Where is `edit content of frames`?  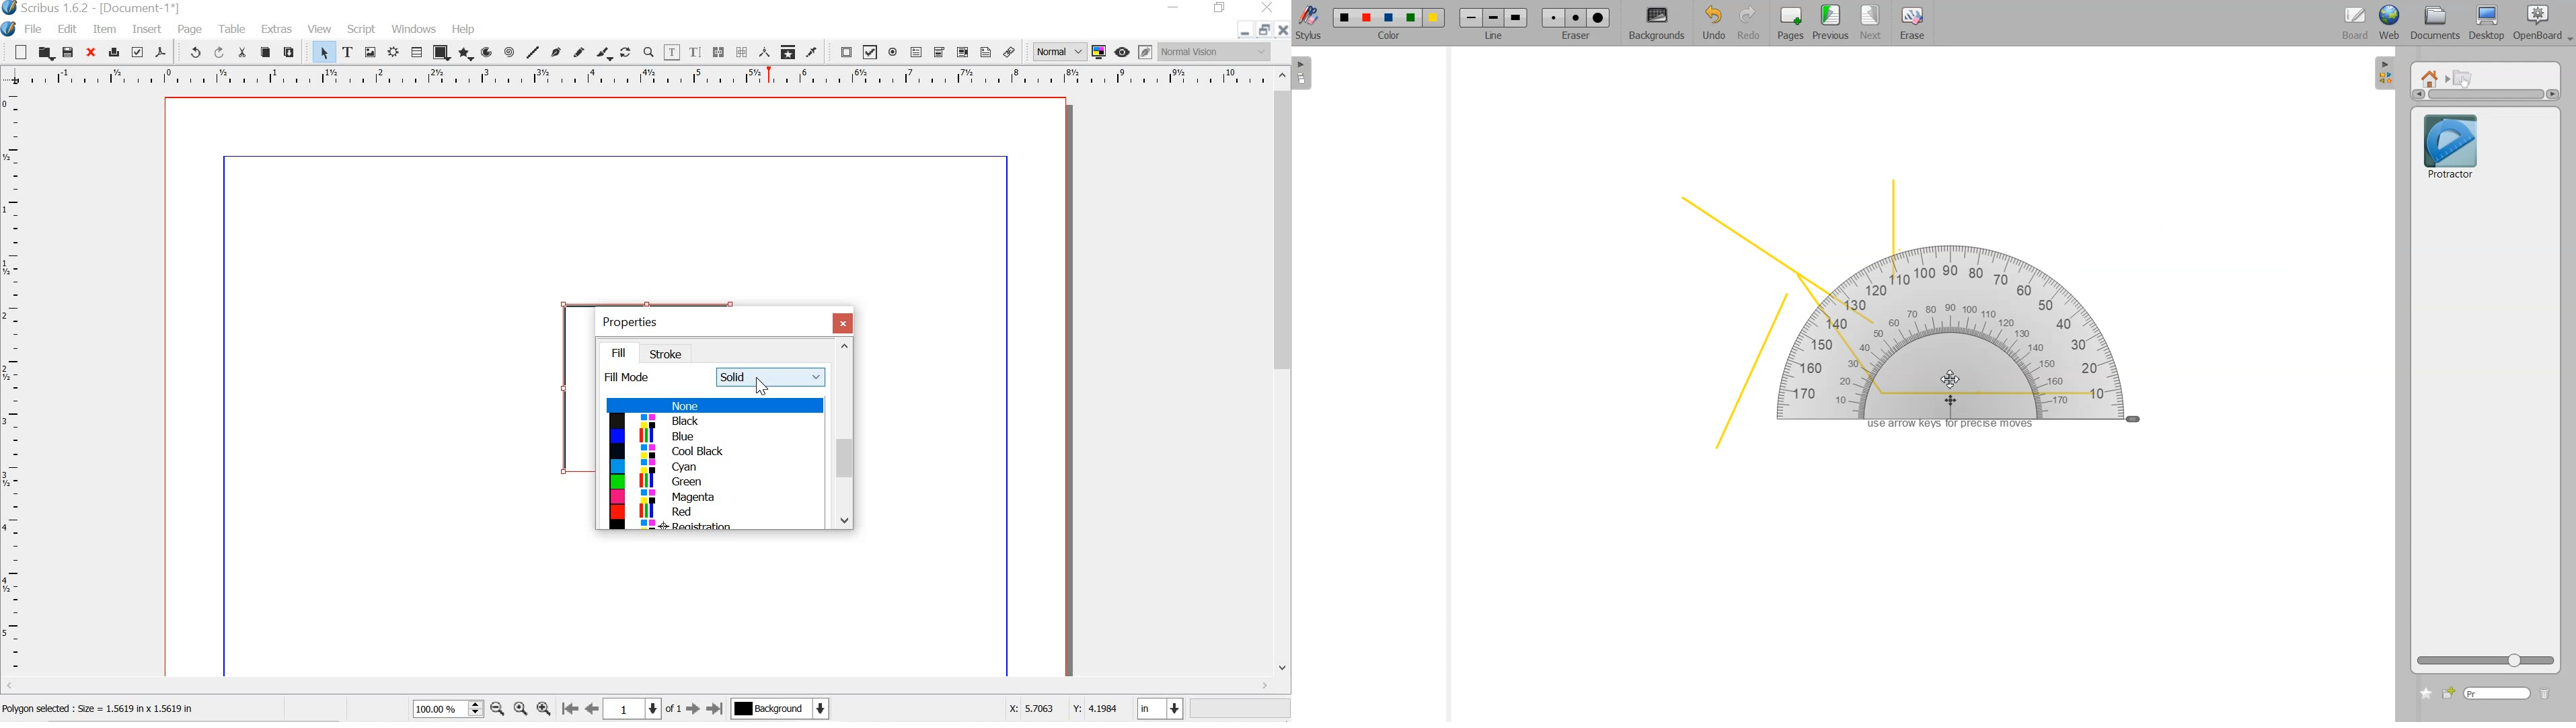 edit content of frames is located at coordinates (673, 52).